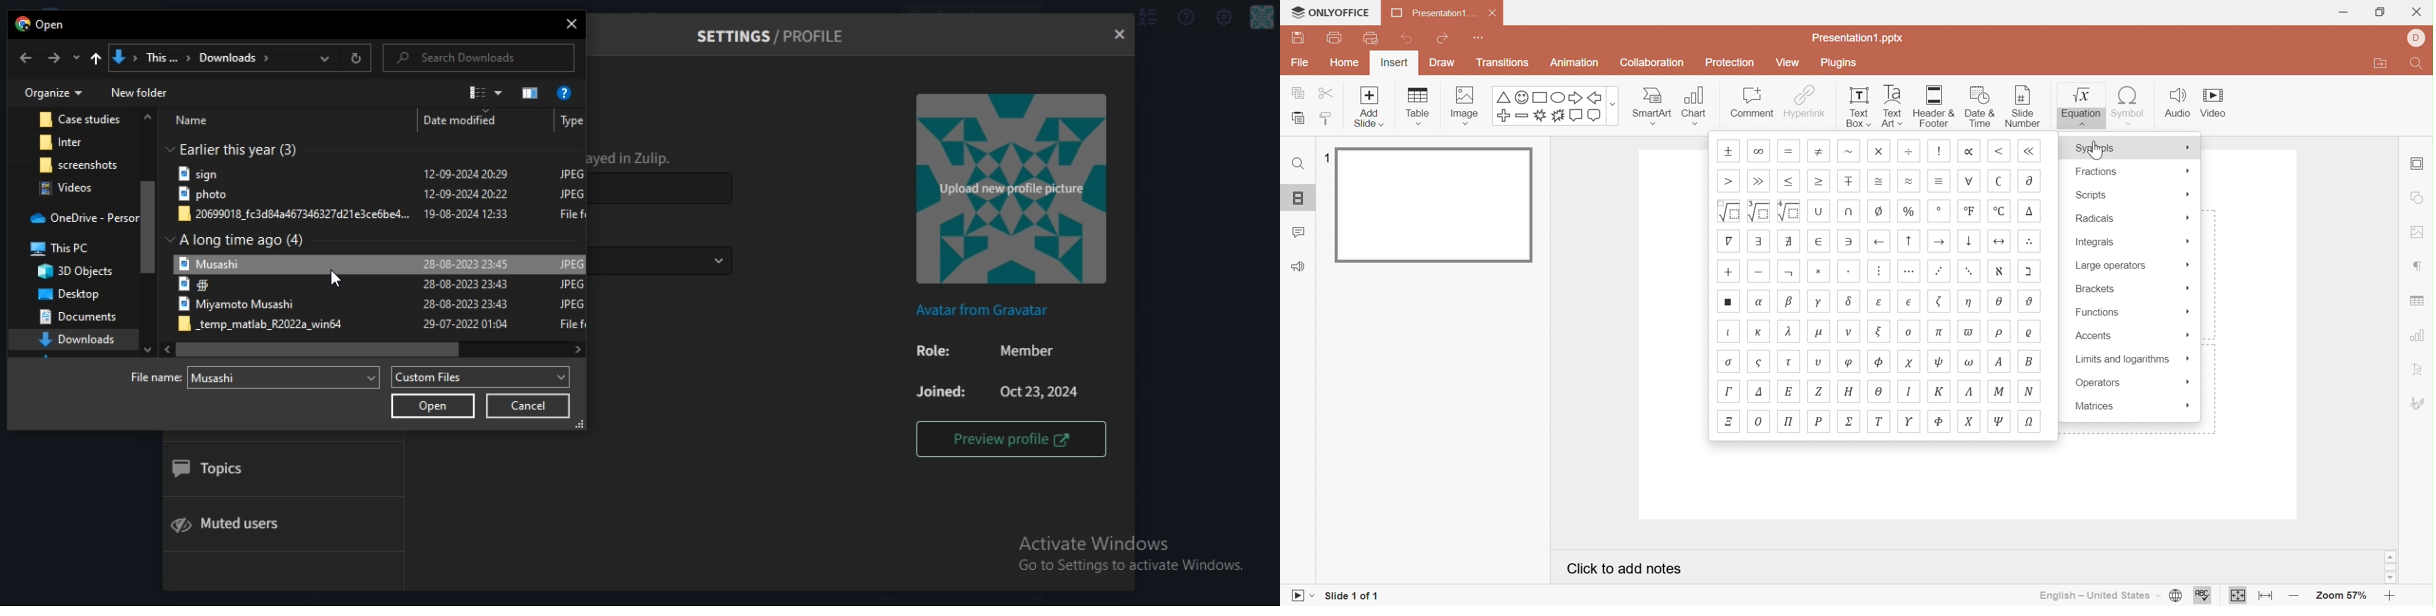 The width and height of the screenshot is (2436, 616). What do you see at coordinates (2417, 369) in the screenshot?
I see `Text Art settings` at bounding box center [2417, 369].